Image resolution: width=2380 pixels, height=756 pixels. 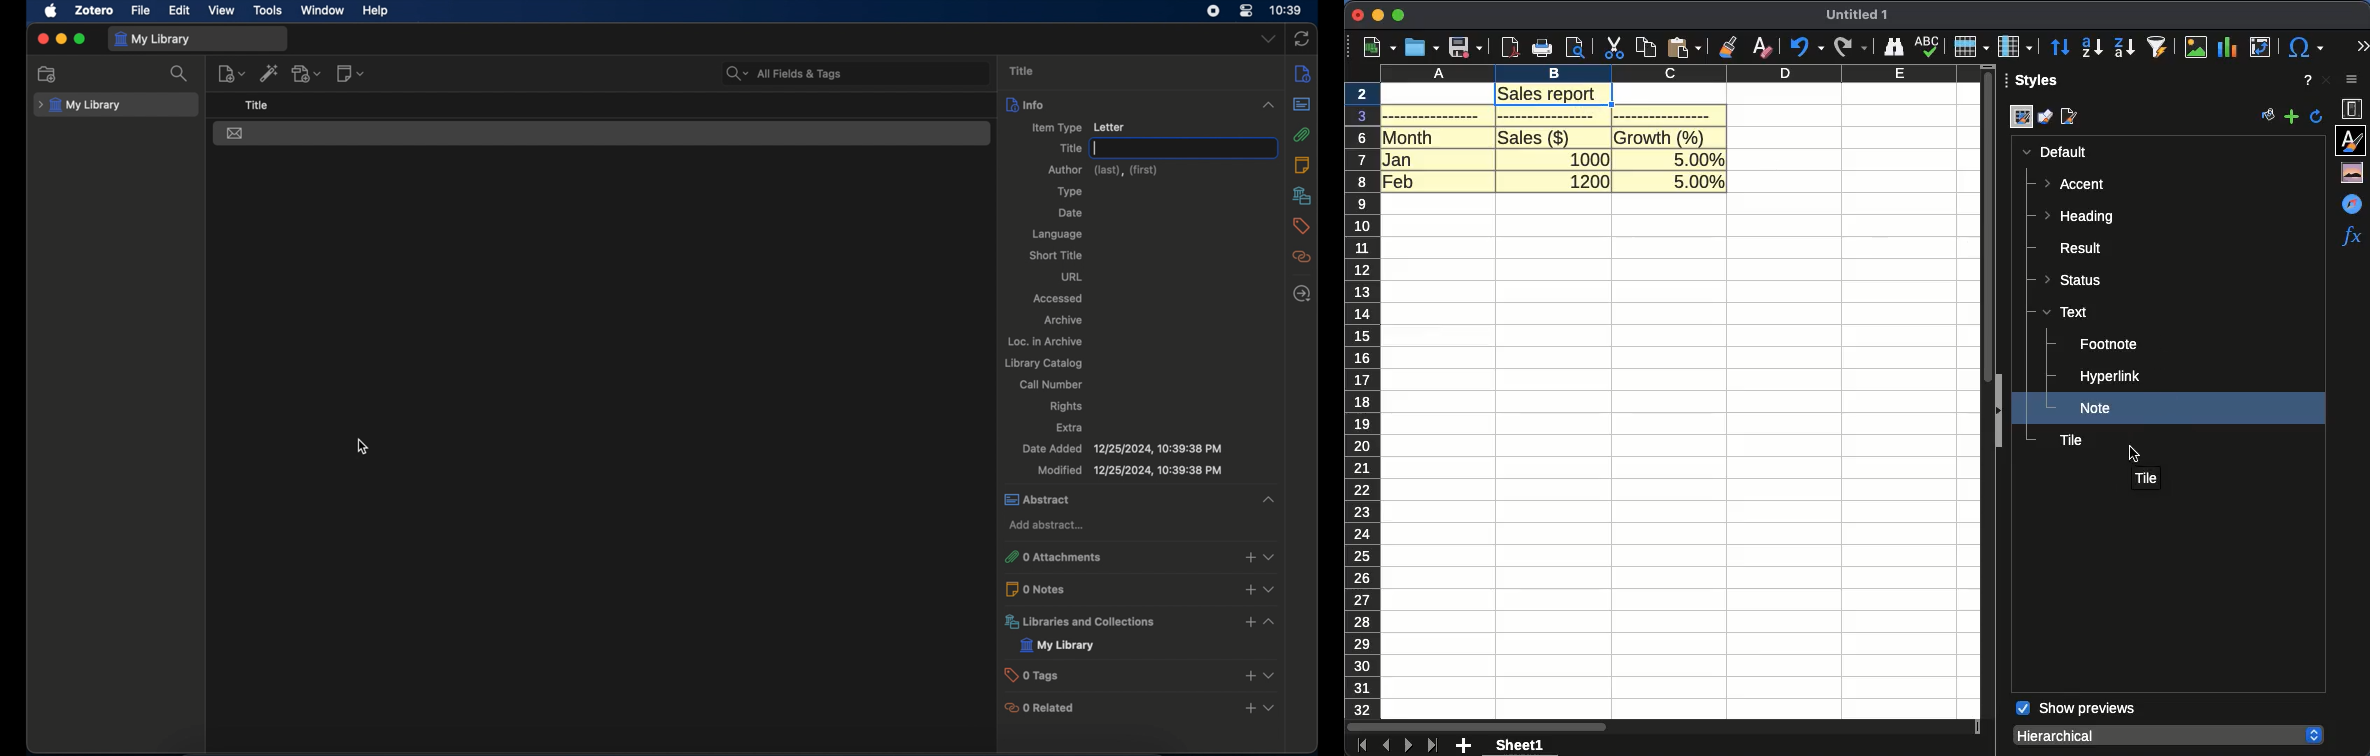 What do you see at coordinates (2070, 440) in the screenshot?
I see `tile` at bounding box center [2070, 440].